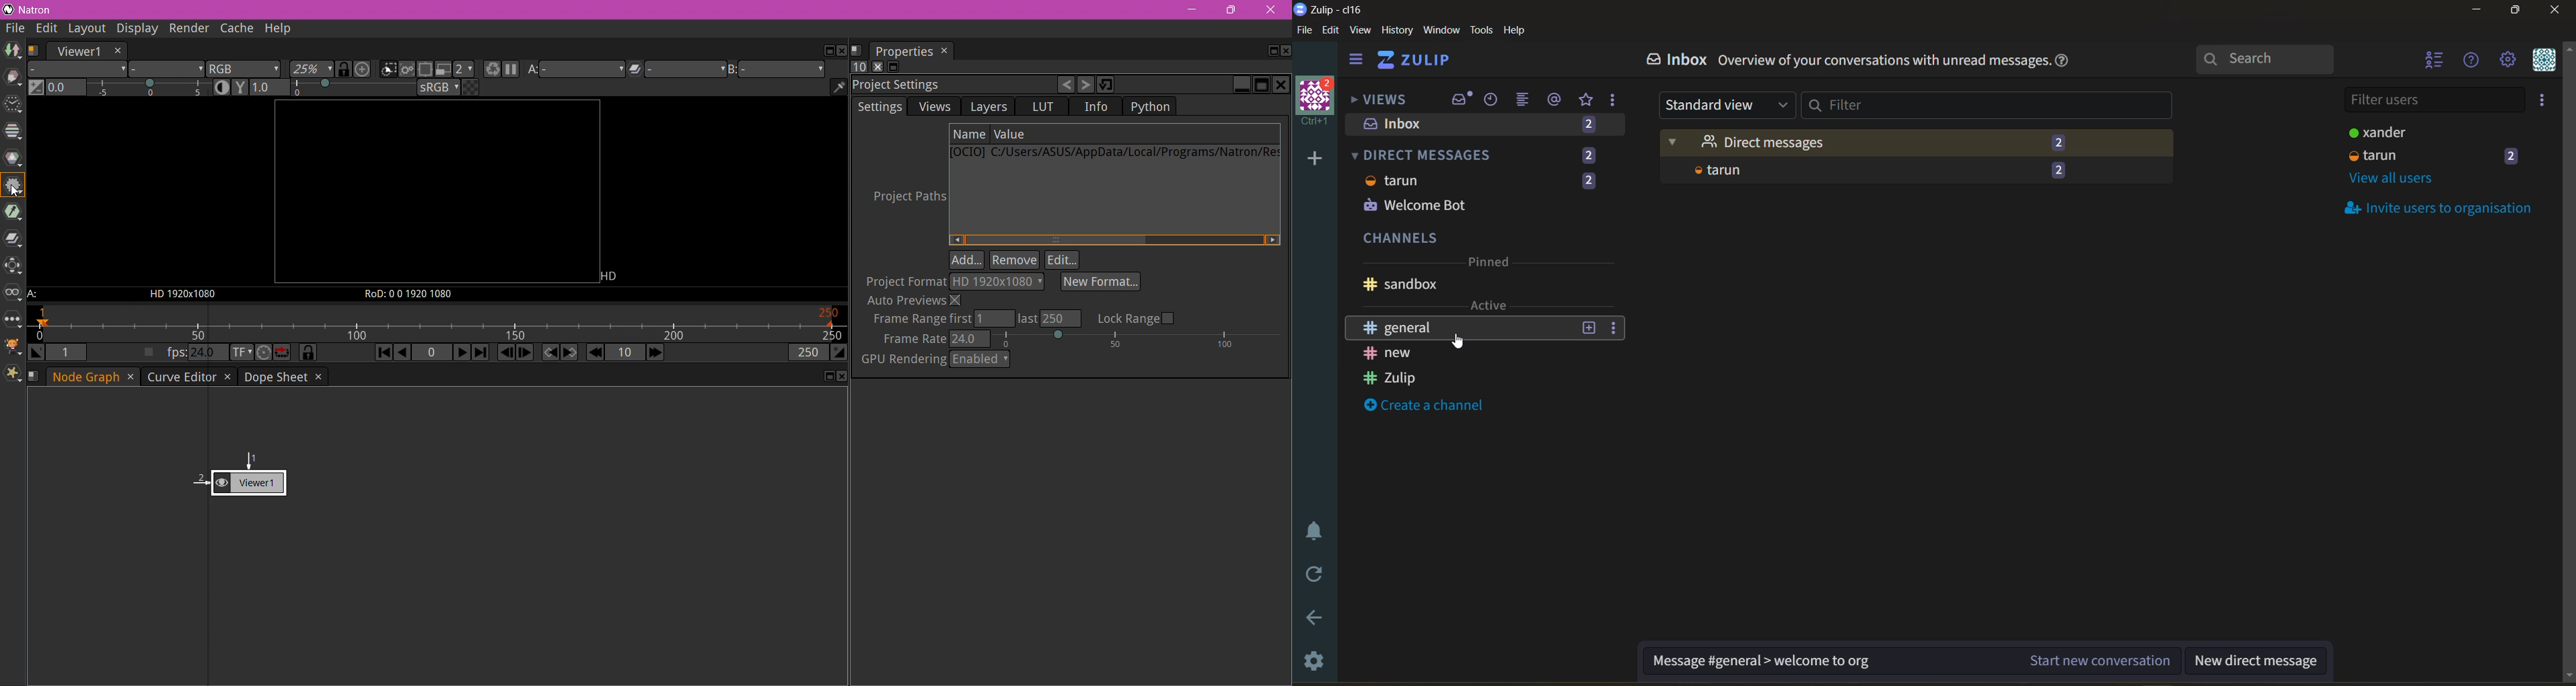 The width and height of the screenshot is (2576, 700). I want to click on Close, so click(1273, 11).